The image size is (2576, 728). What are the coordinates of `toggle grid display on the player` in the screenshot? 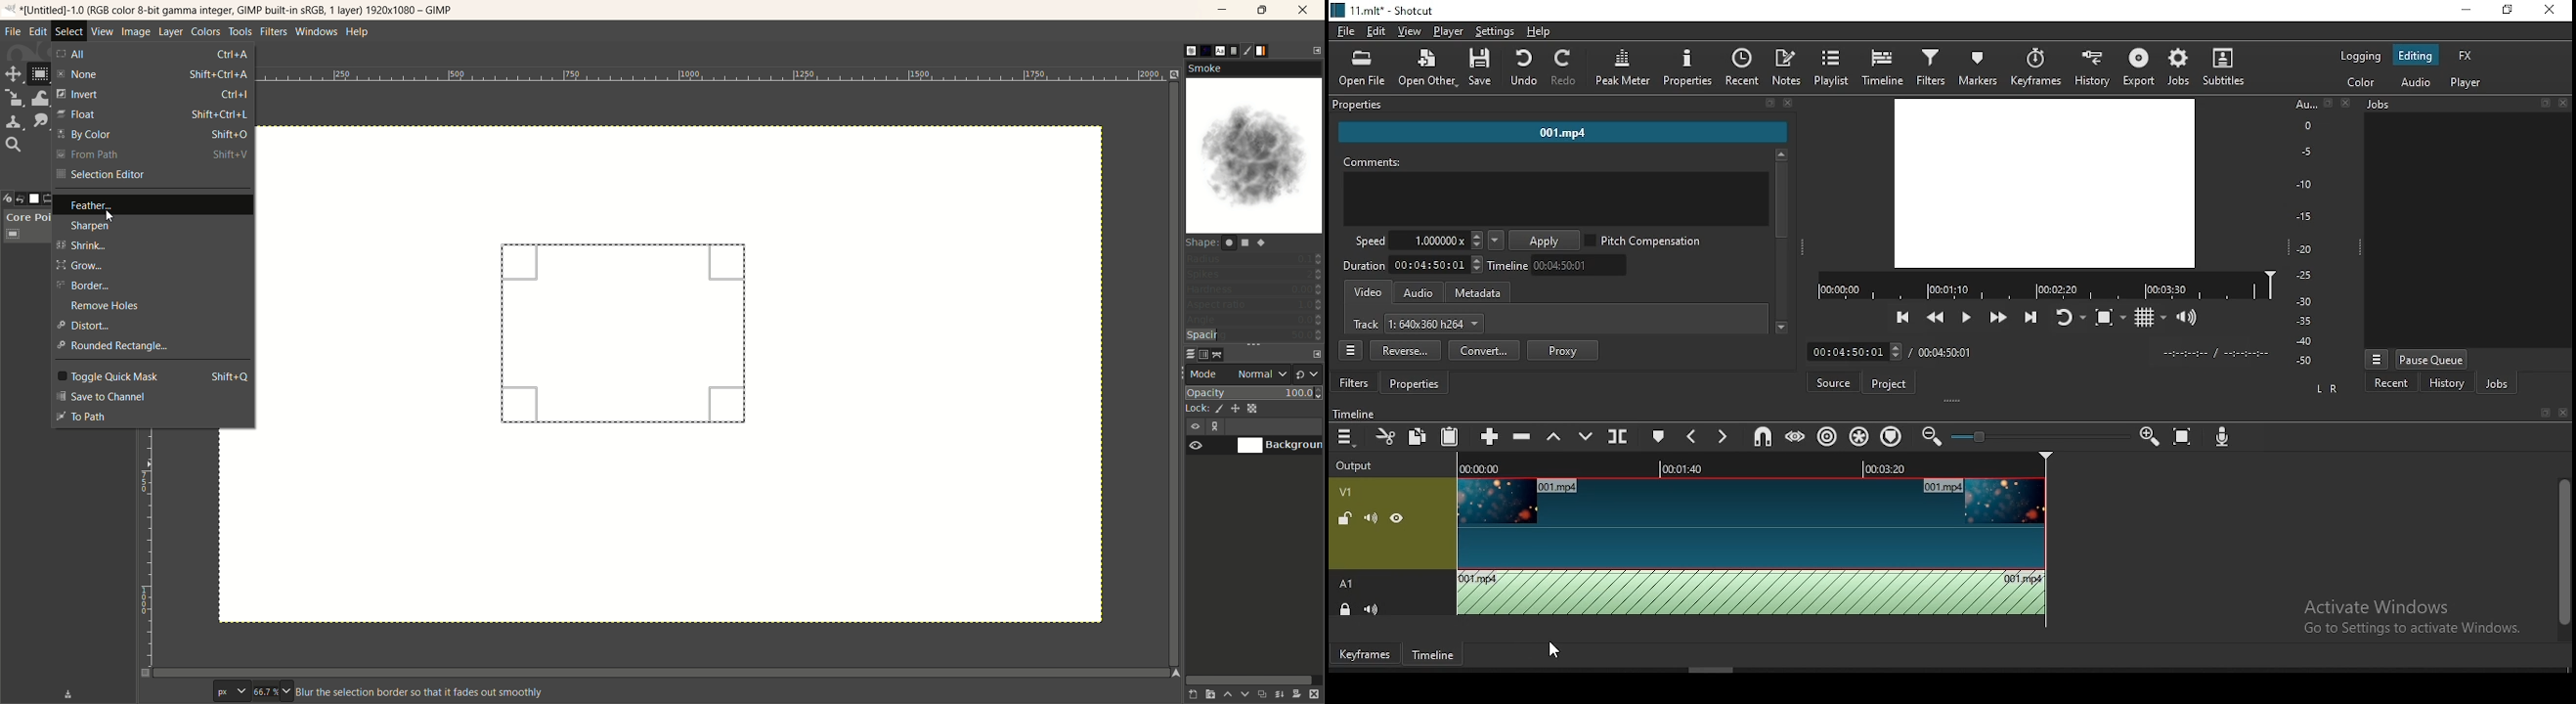 It's located at (2153, 318).